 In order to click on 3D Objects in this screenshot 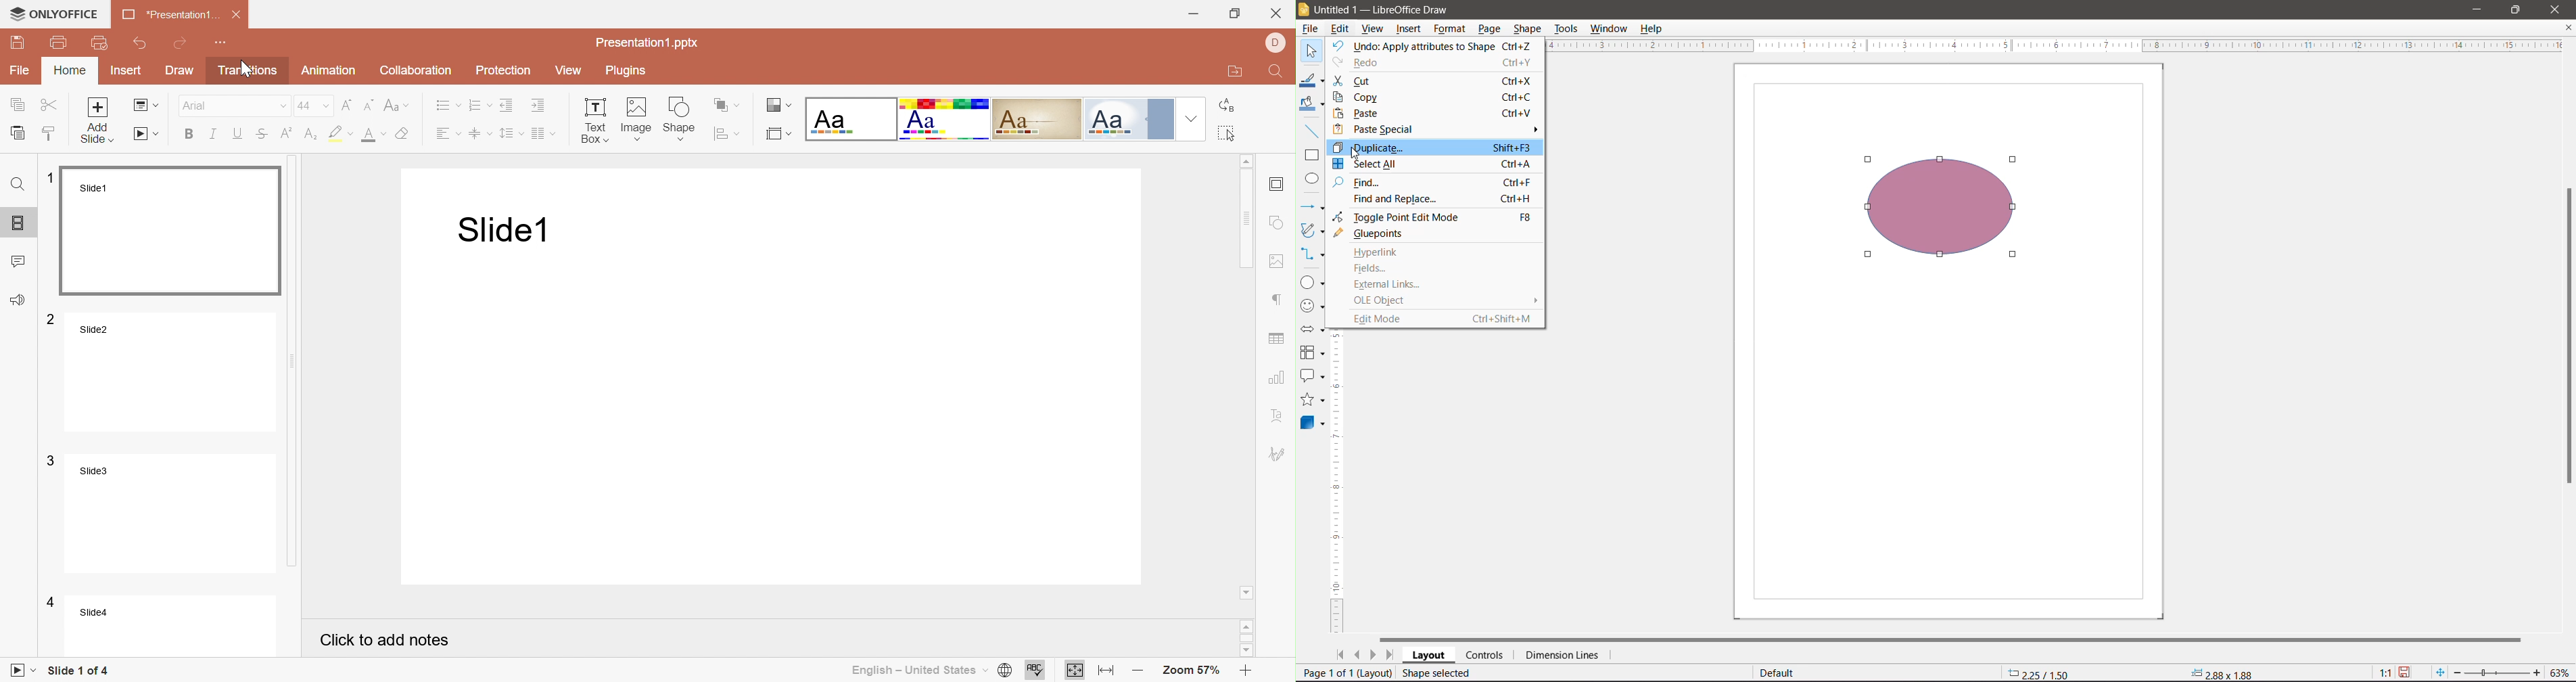, I will do `click(1313, 424)`.